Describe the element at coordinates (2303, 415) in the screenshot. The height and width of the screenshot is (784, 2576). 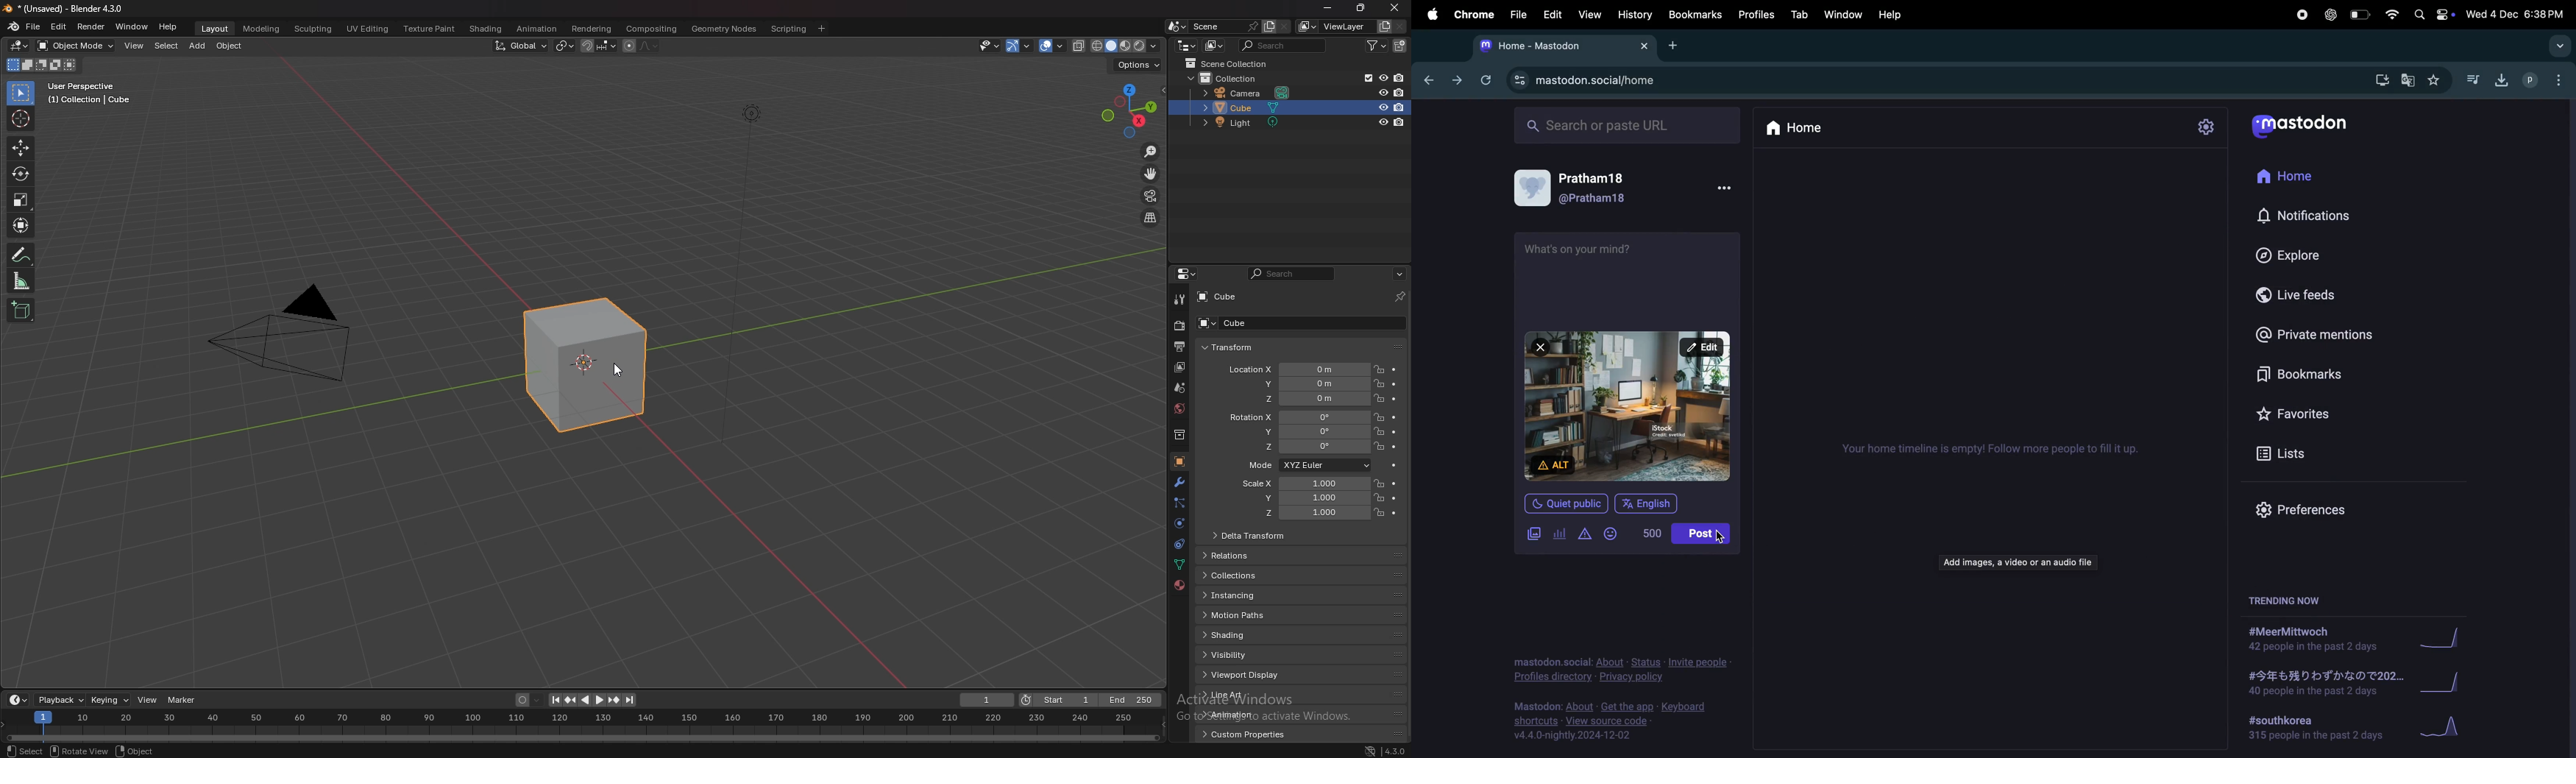
I see `Favourites` at that location.